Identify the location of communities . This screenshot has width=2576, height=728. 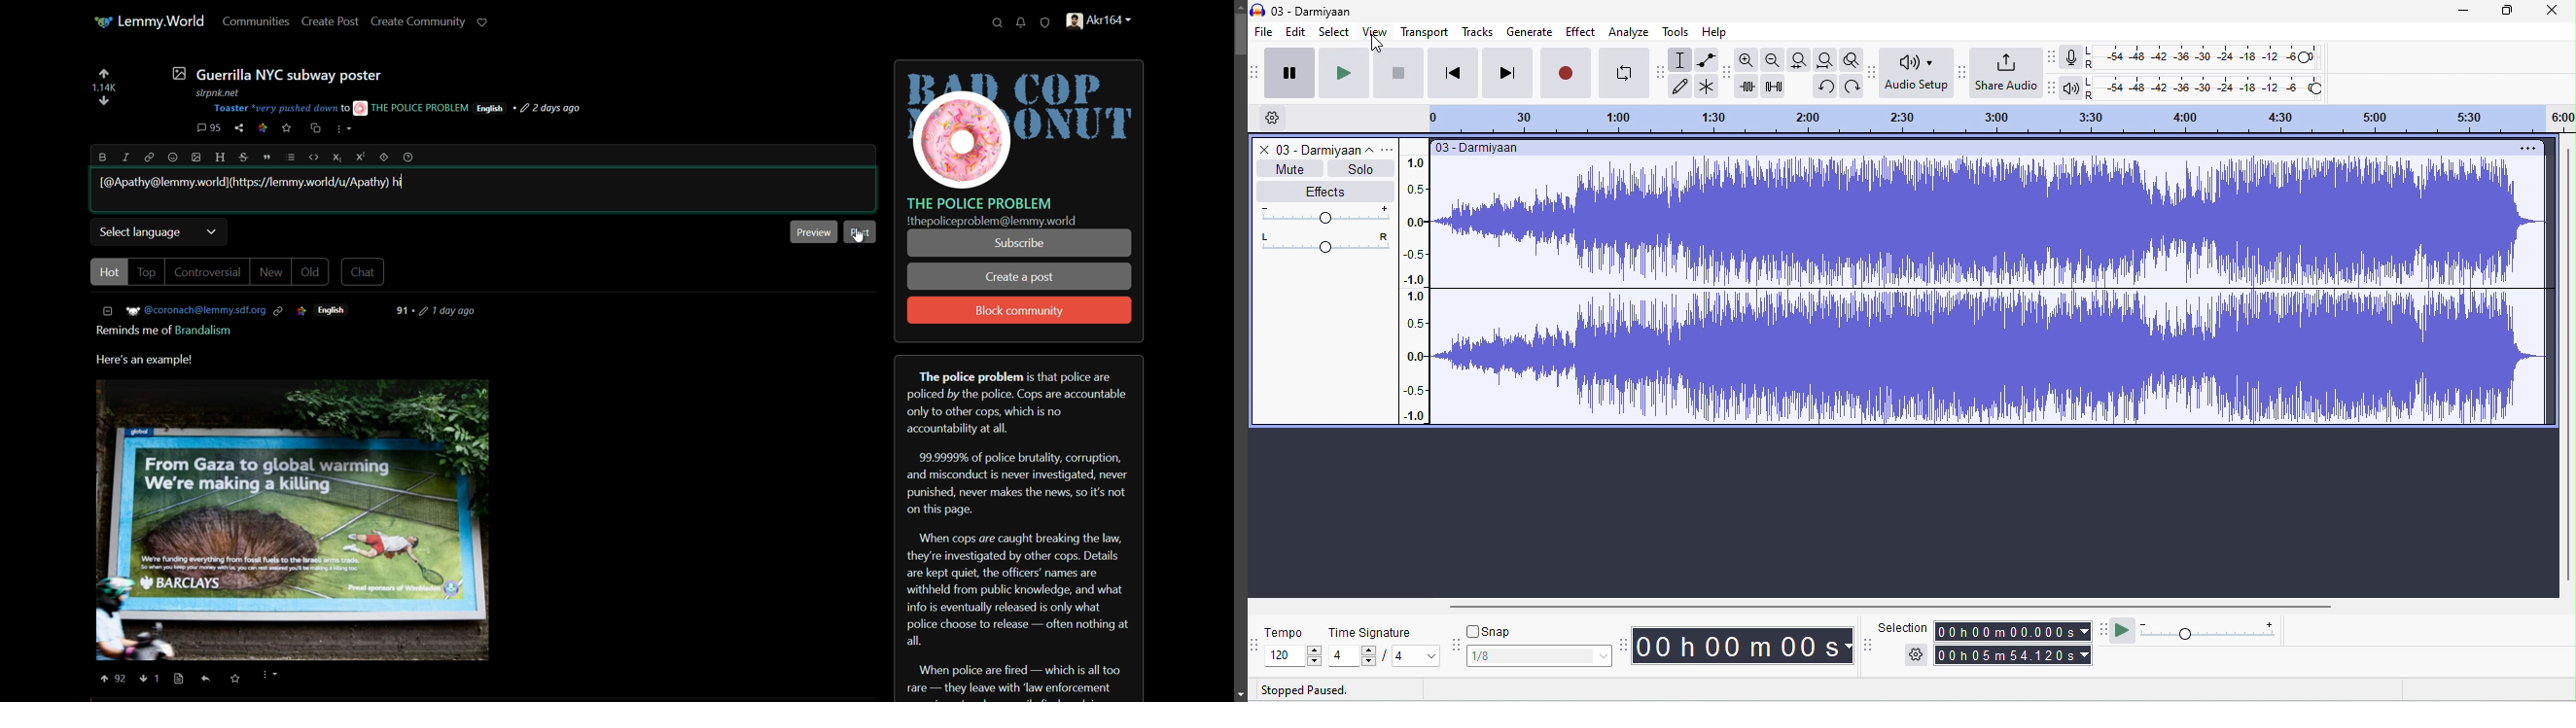
(257, 21).